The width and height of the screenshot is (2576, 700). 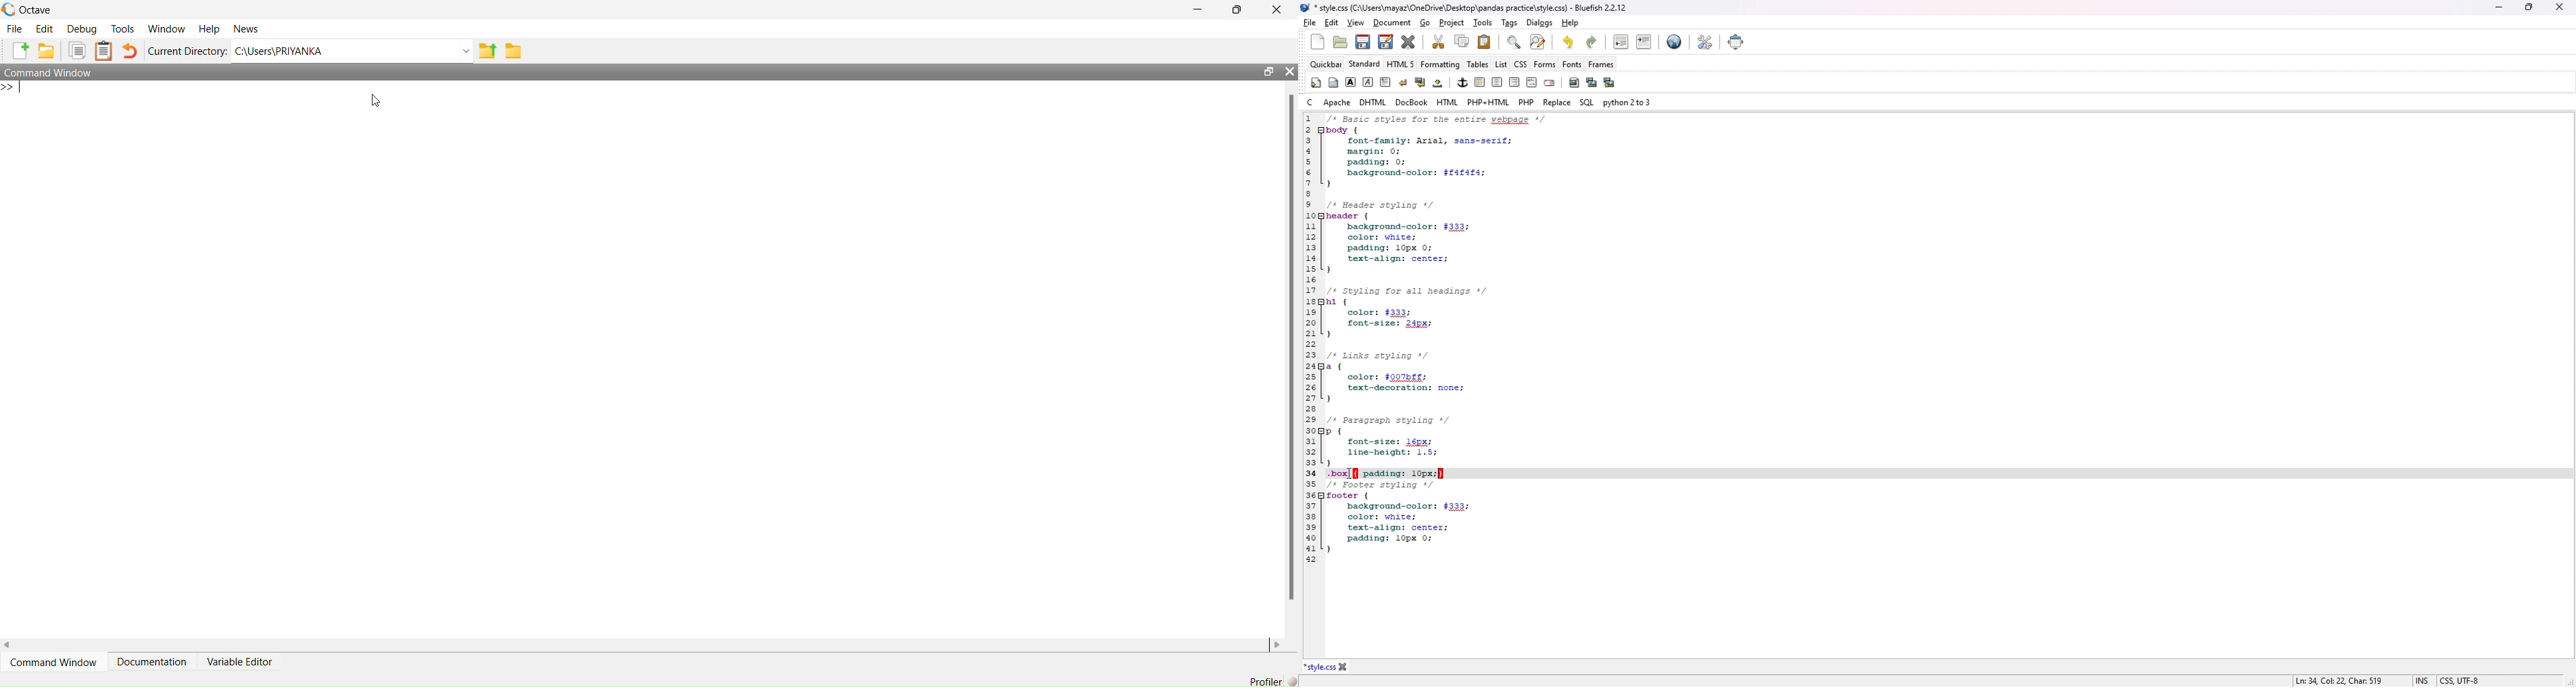 I want to click on undo, so click(x=1566, y=43).